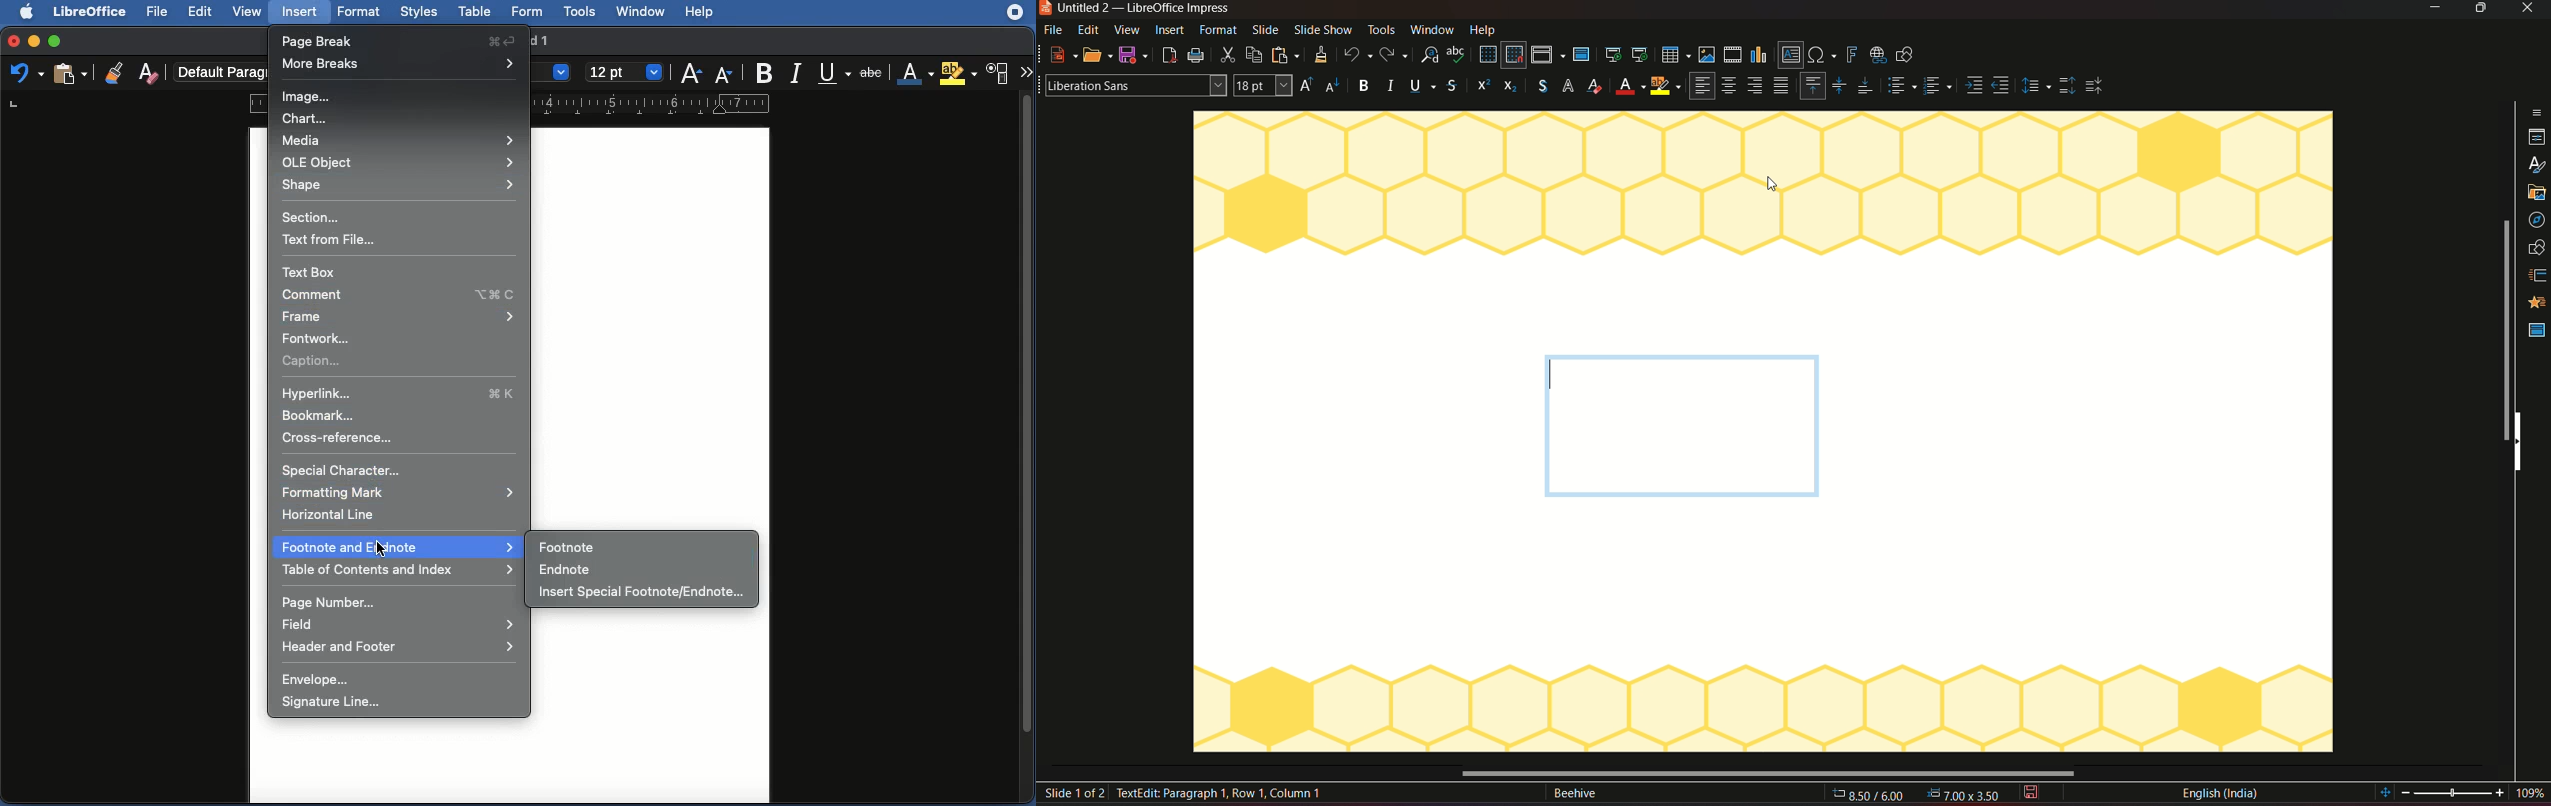 The width and height of the screenshot is (2576, 812). I want to click on gallery, so click(2537, 164).